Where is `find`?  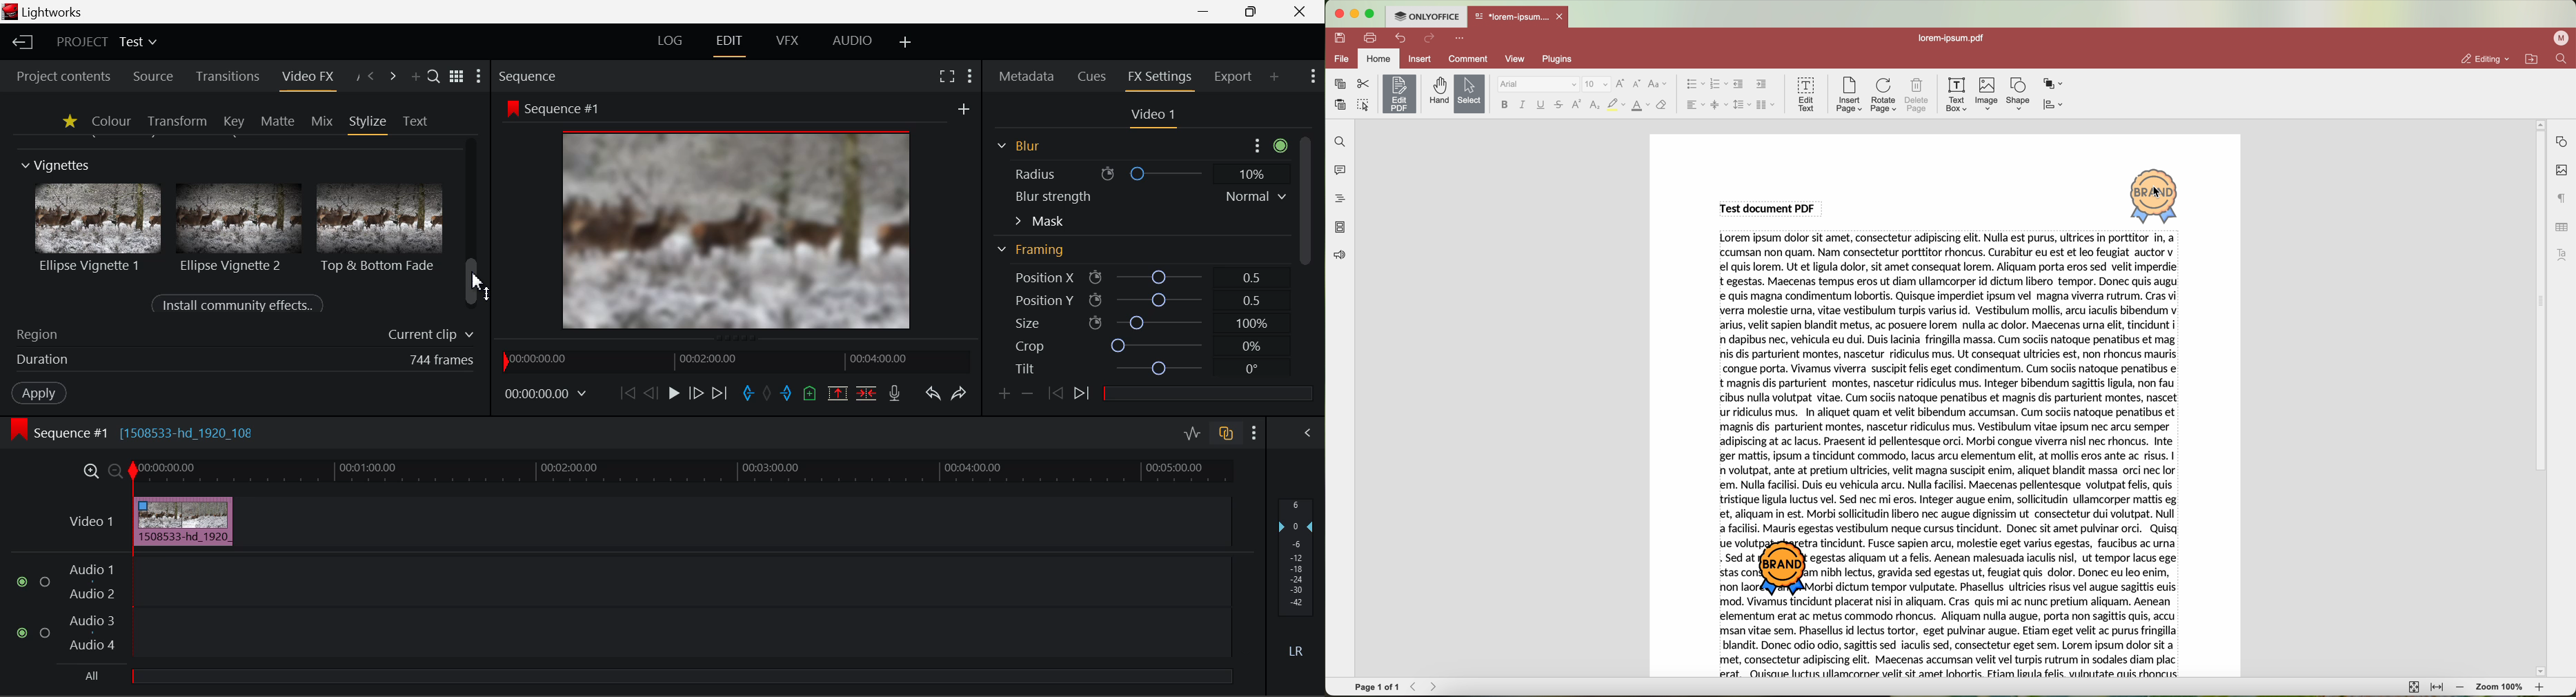 find is located at coordinates (1338, 141).